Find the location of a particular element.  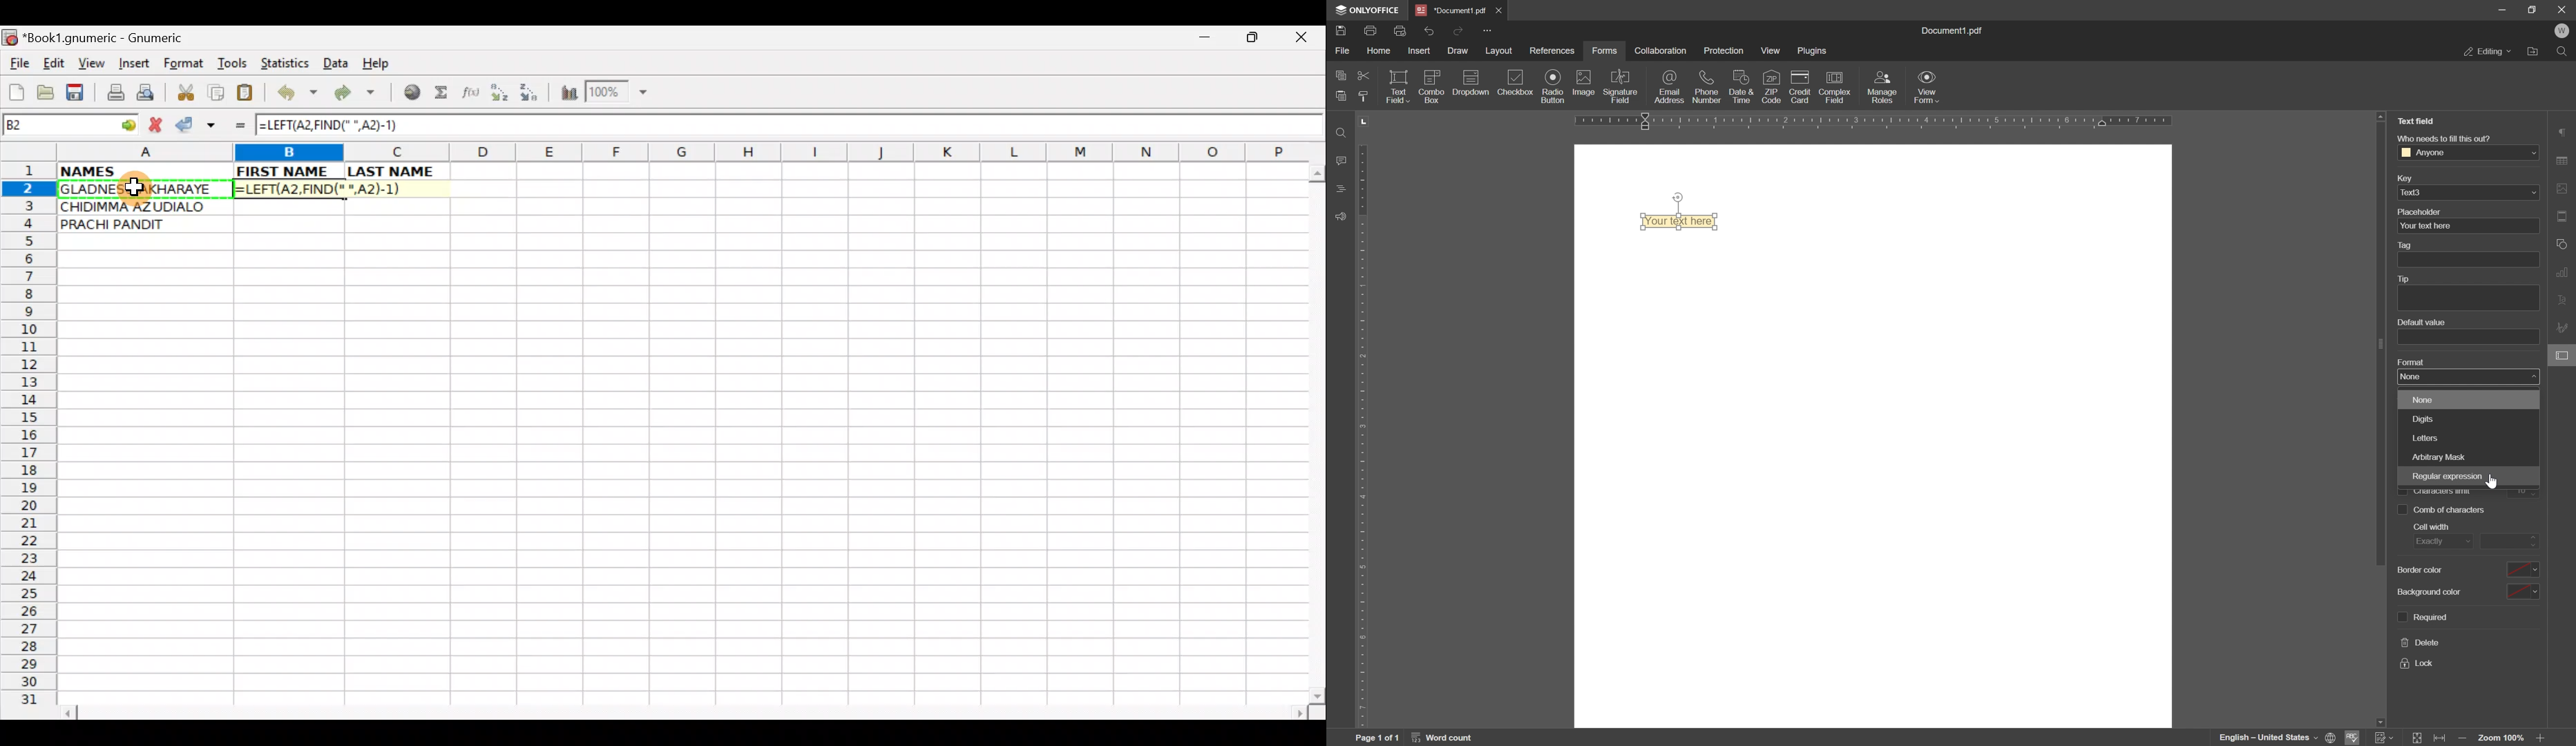

draw is located at coordinates (1458, 52).